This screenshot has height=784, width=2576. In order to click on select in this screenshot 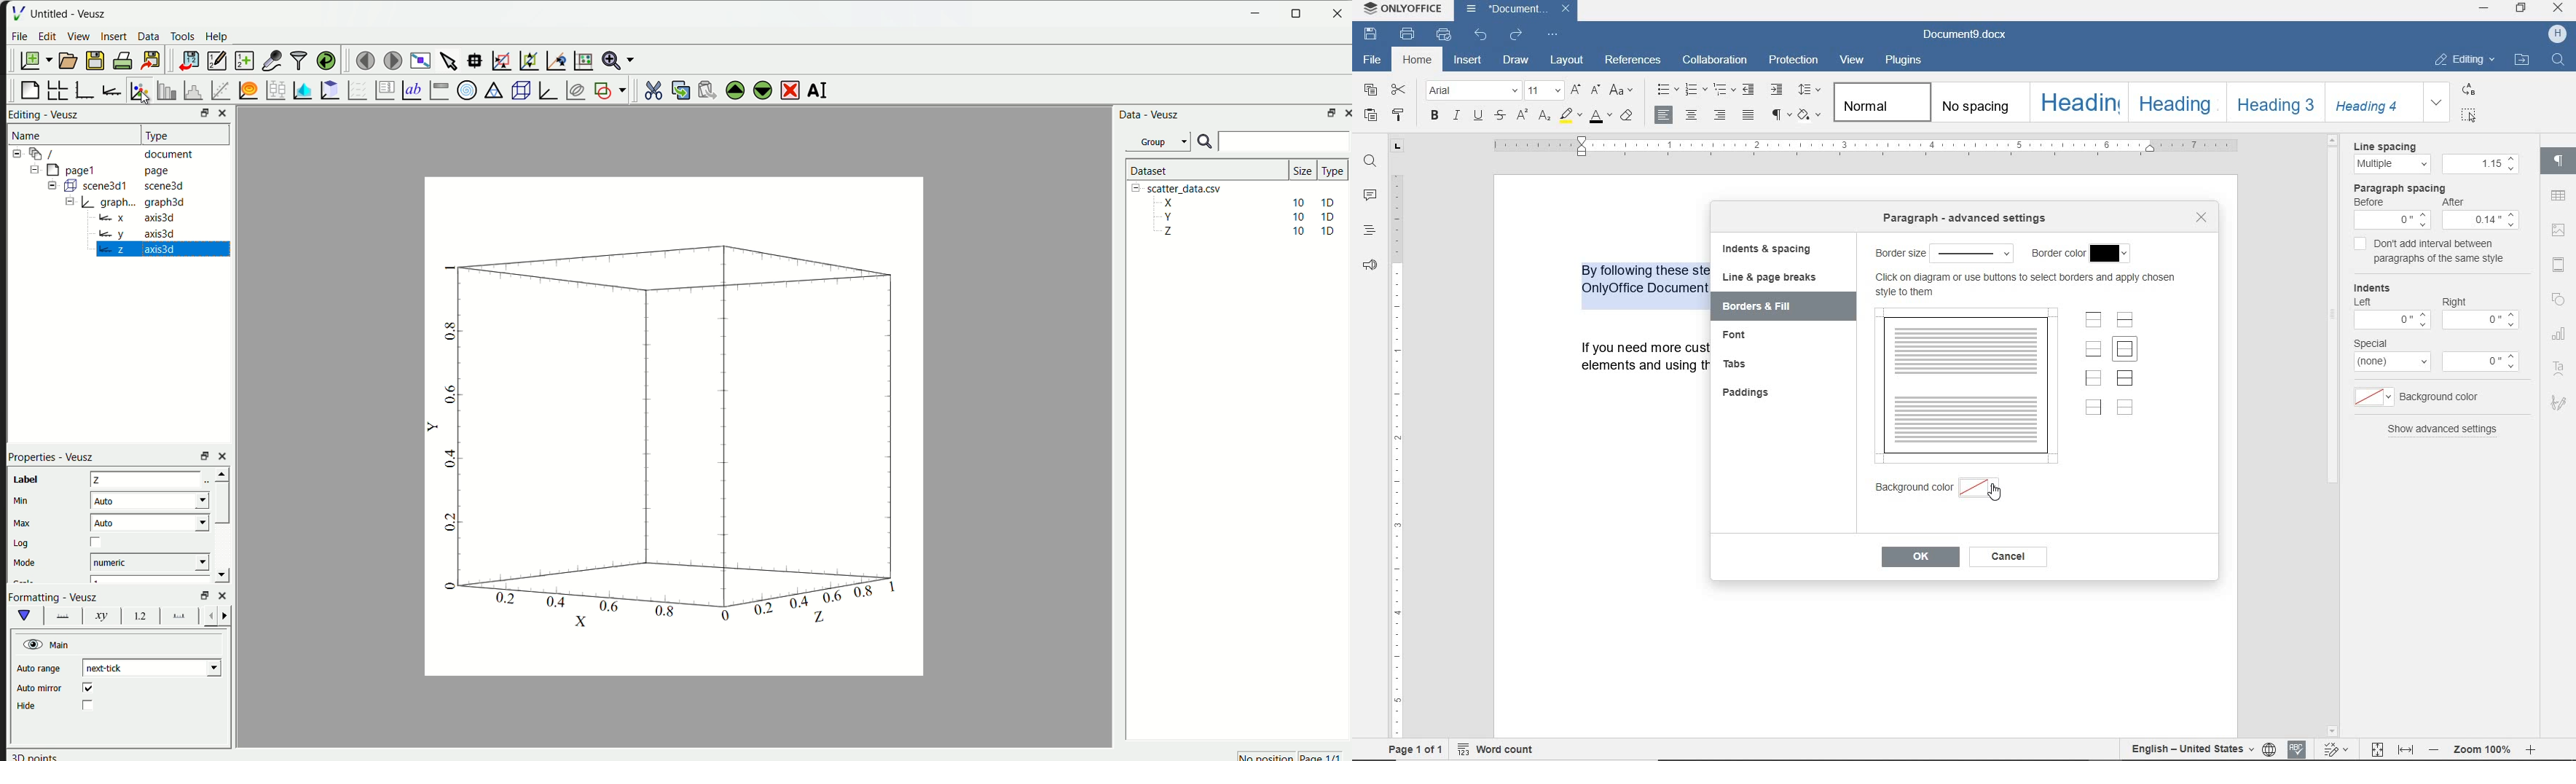, I will do `click(1973, 251)`.